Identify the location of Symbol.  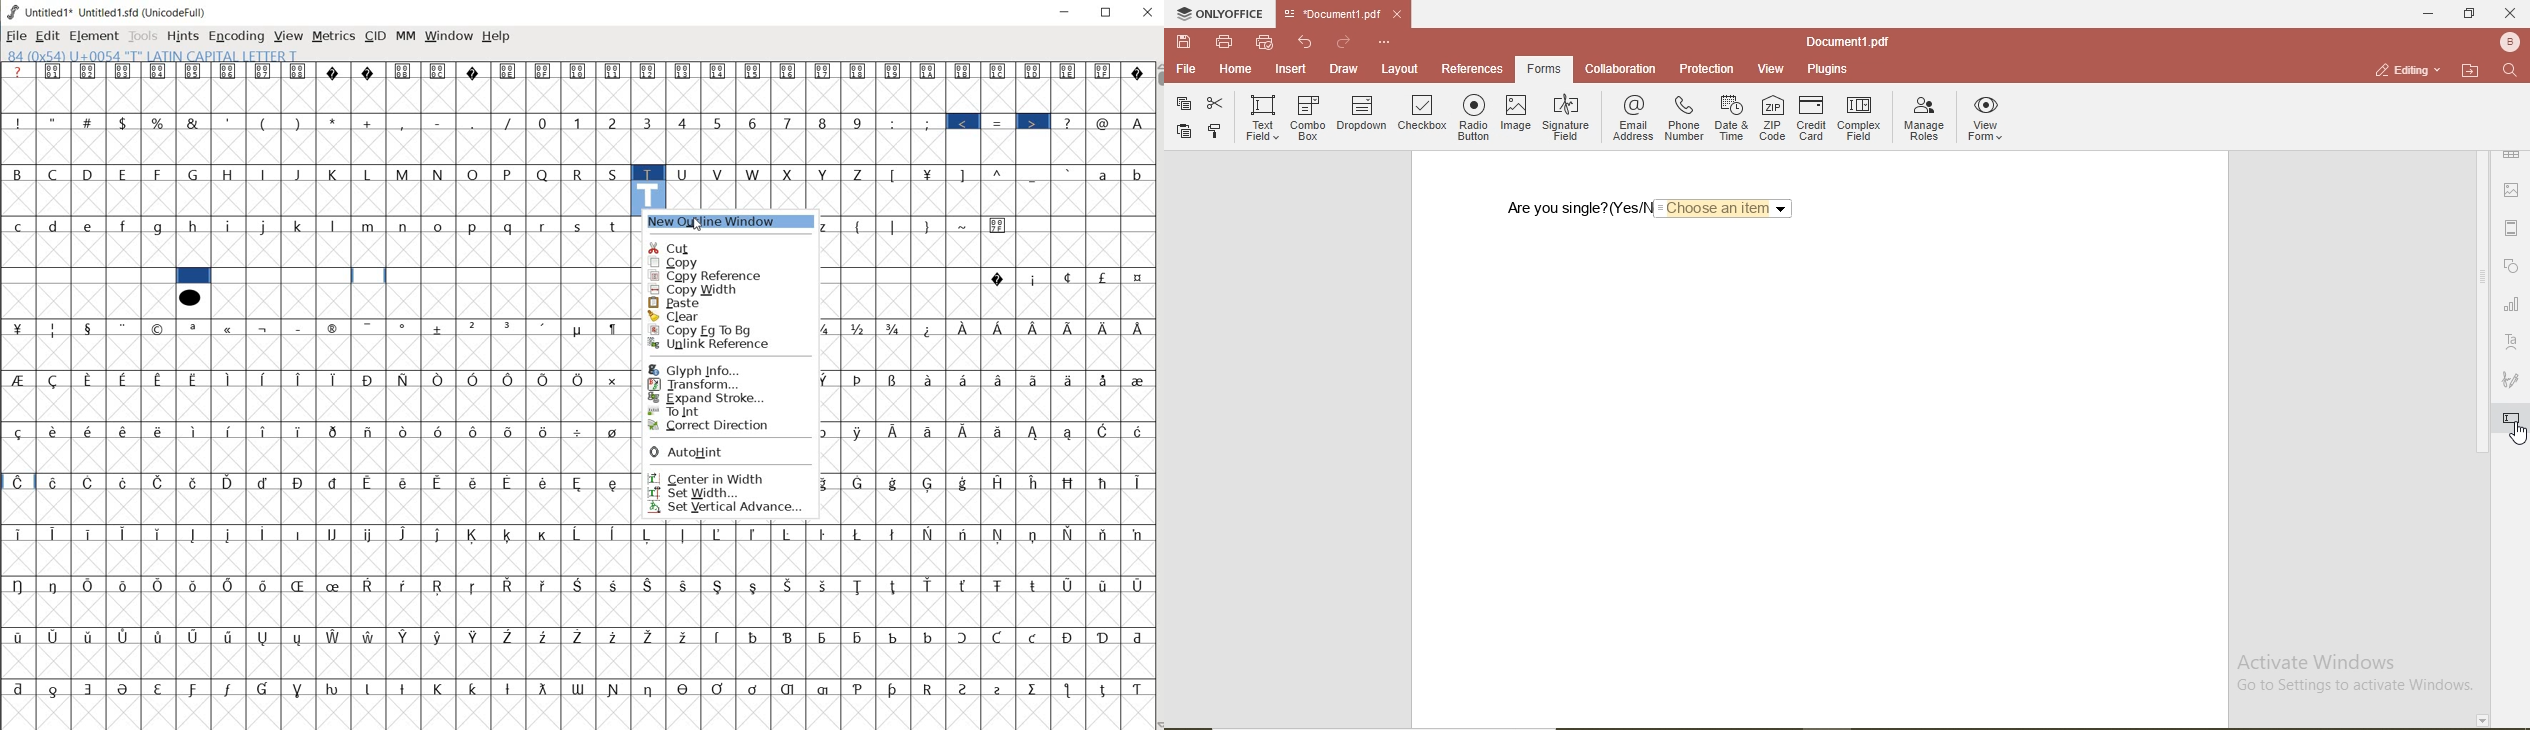
(649, 636).